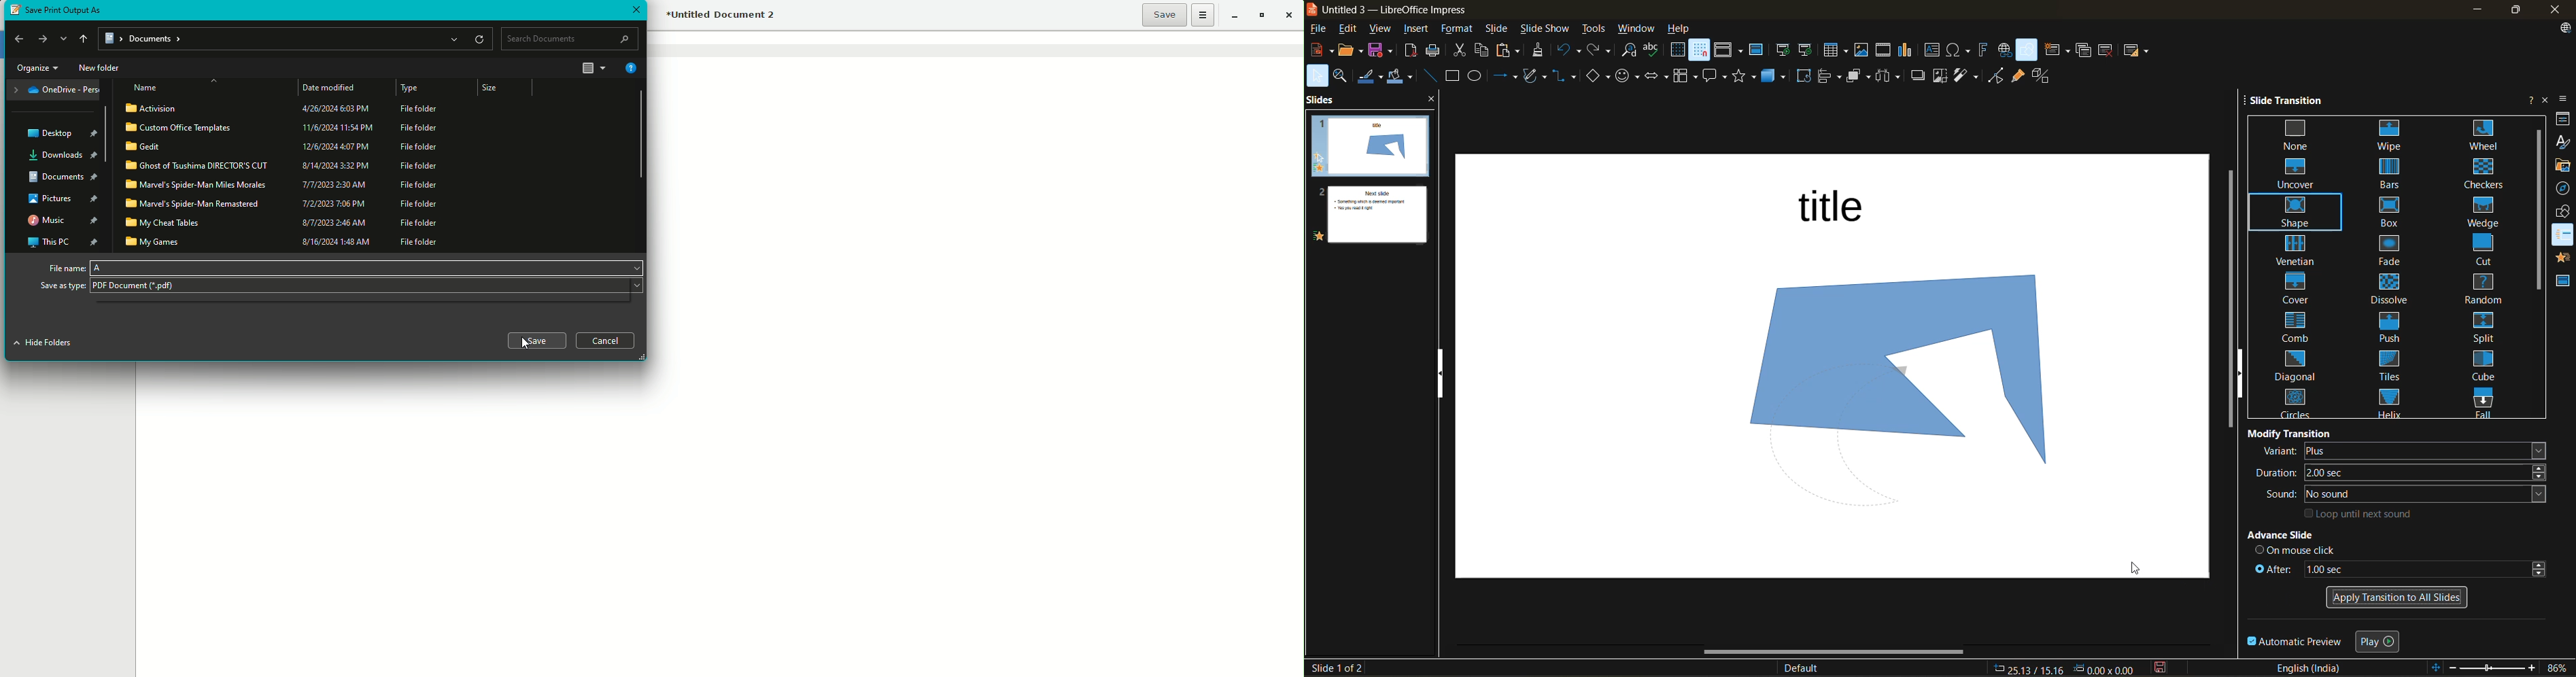 The width and height of the screenshot is (2576, 700). I want to click on cursor, so click(2137, 568).